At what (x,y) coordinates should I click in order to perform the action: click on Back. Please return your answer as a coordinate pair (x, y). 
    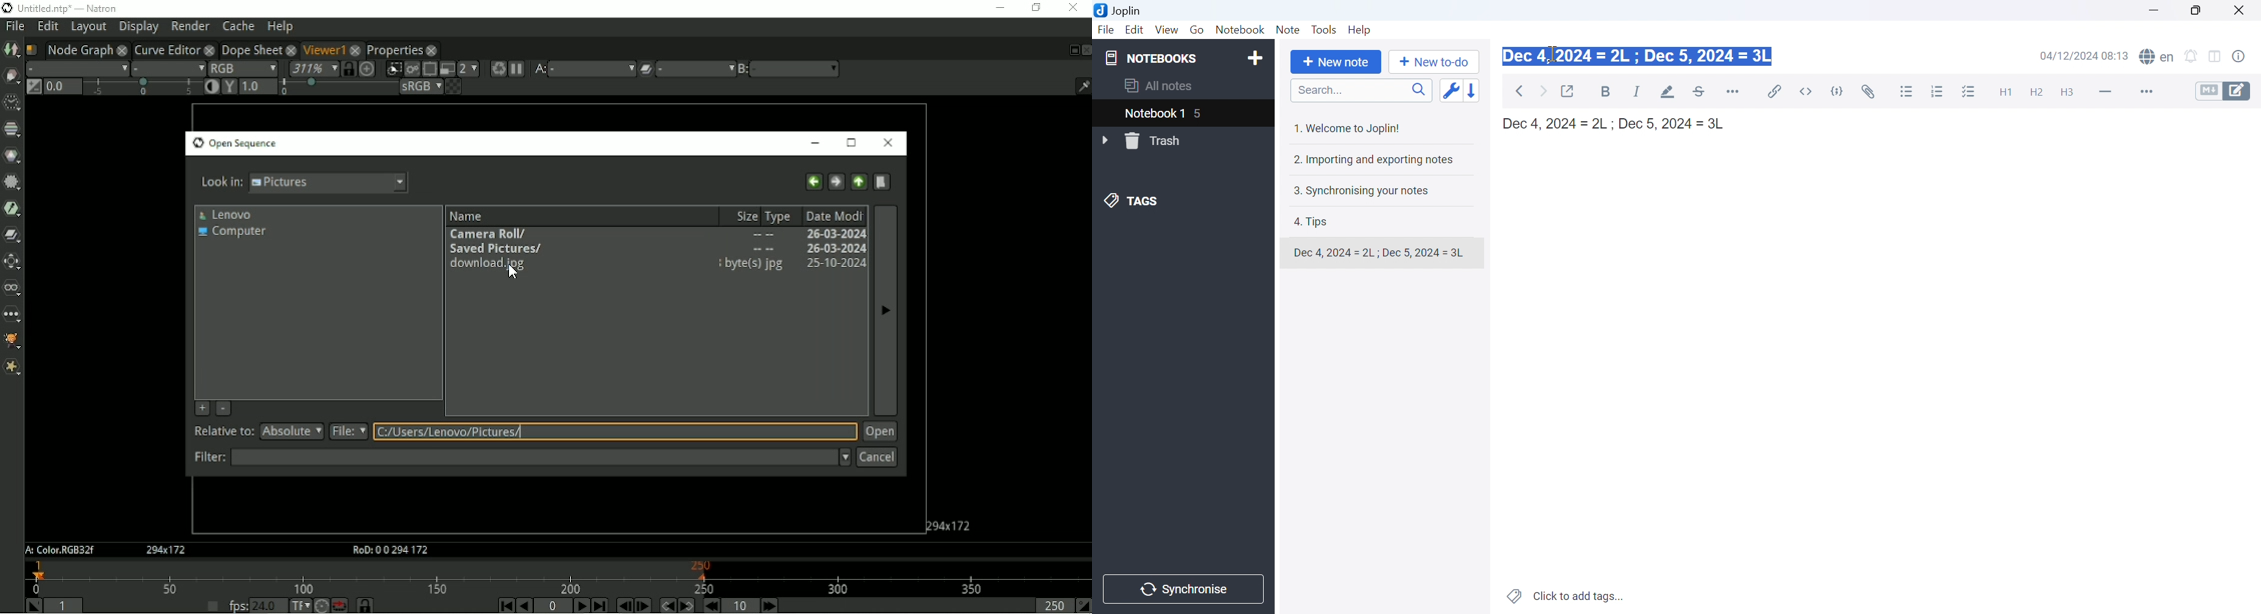
    Looking at the image, I should click on (1518, 91).